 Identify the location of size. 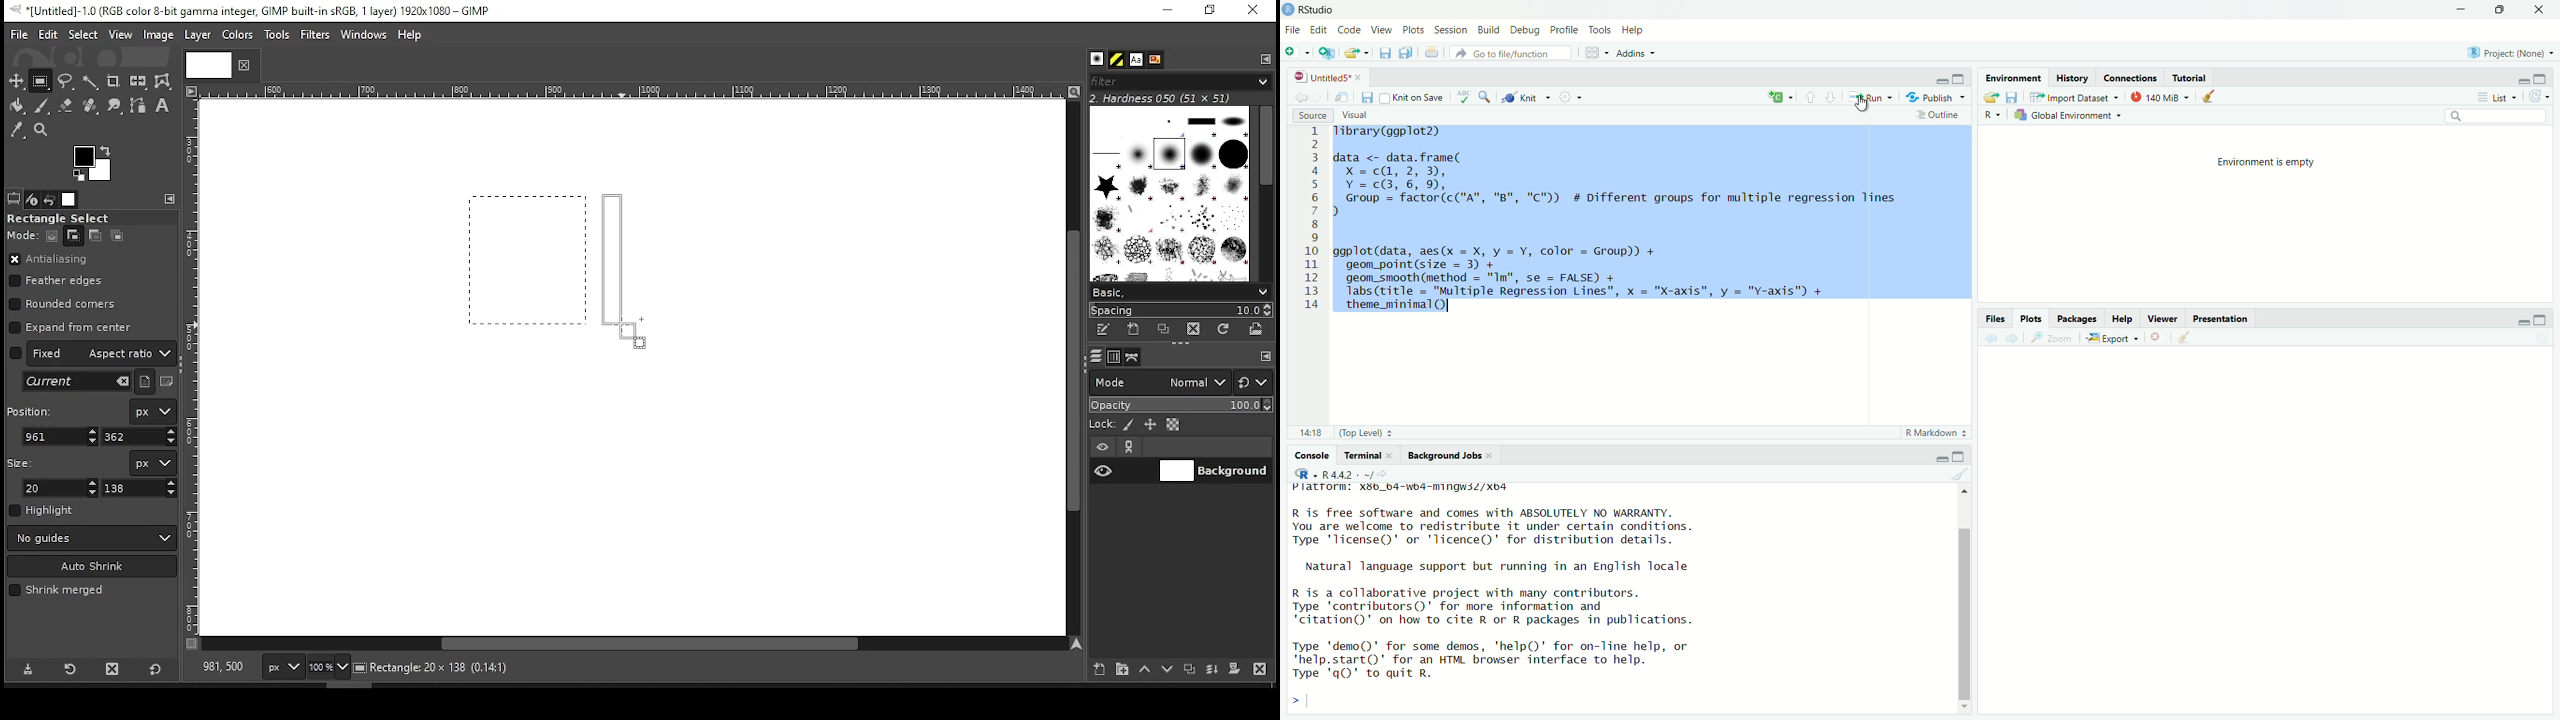
(24, 461).